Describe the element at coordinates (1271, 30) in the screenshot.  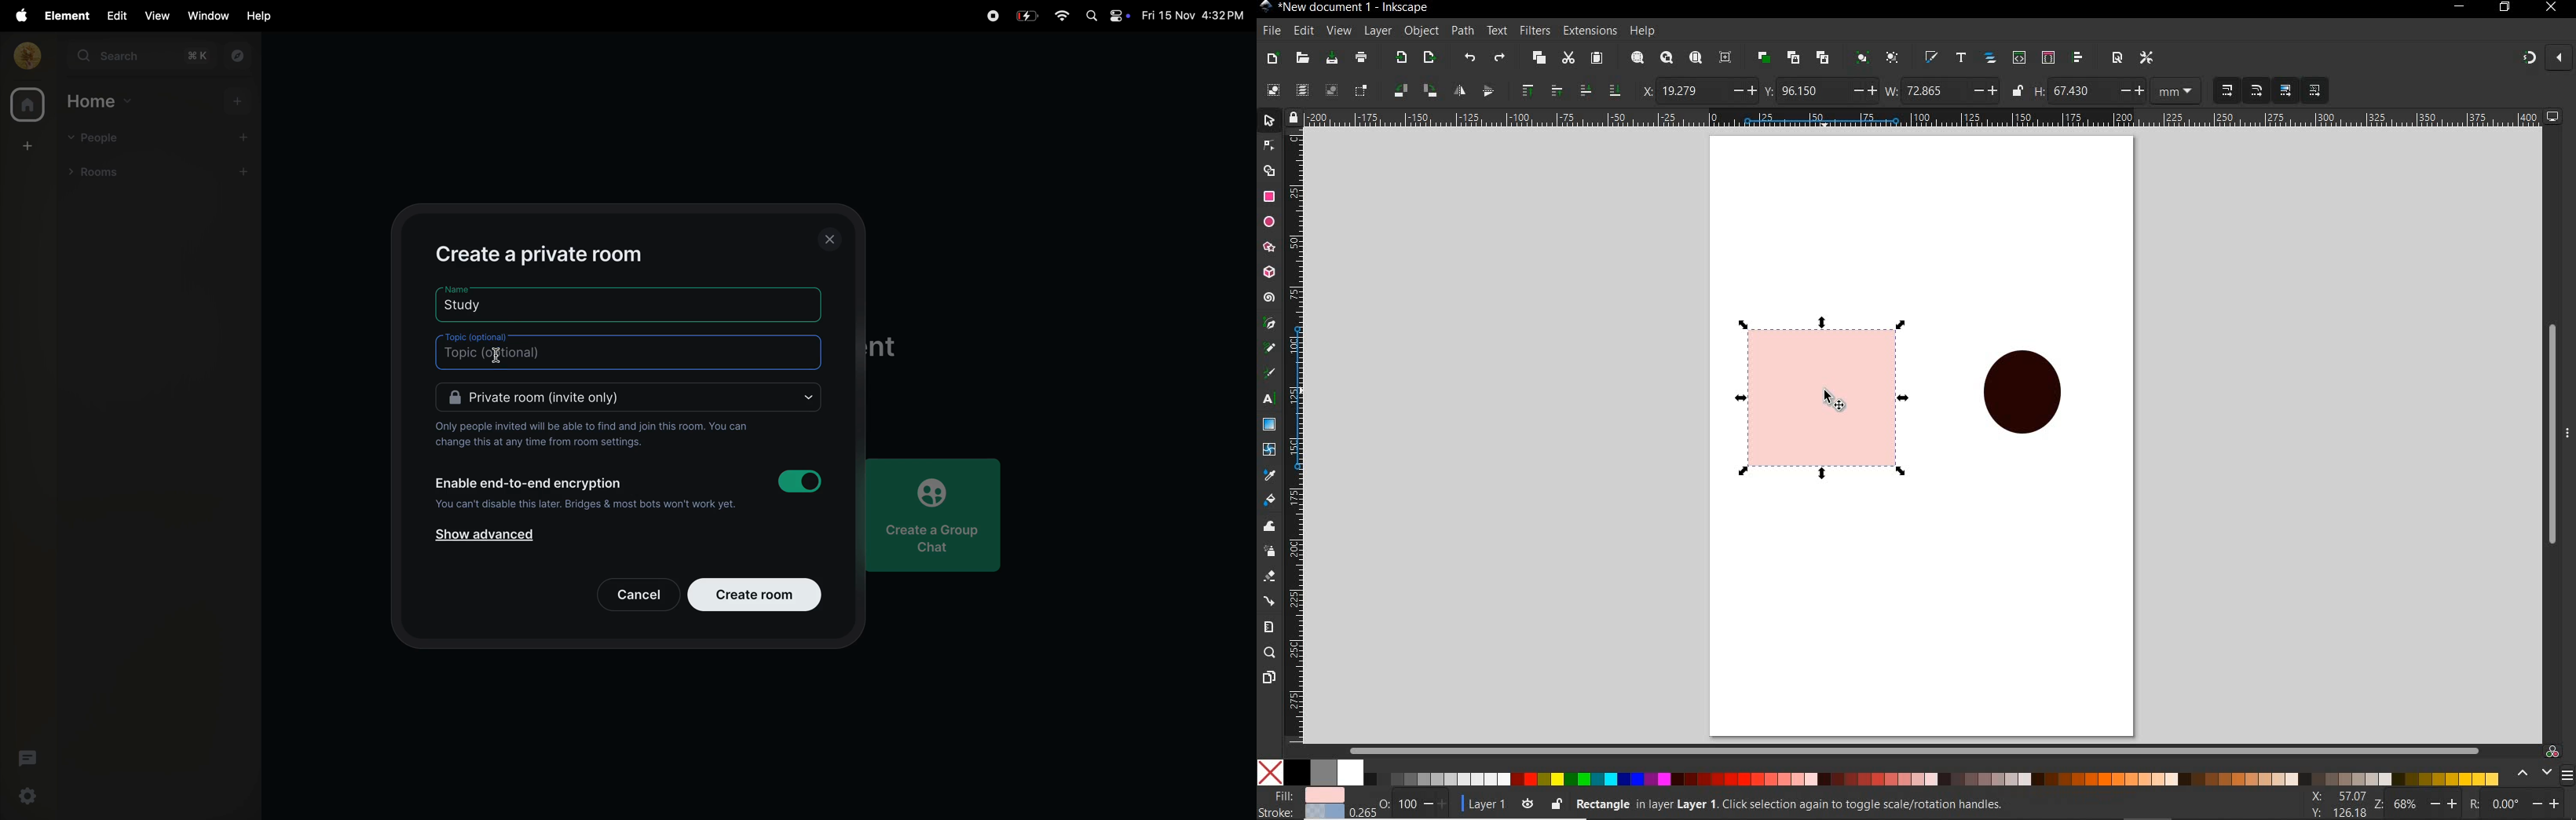
I see `file` at that location.